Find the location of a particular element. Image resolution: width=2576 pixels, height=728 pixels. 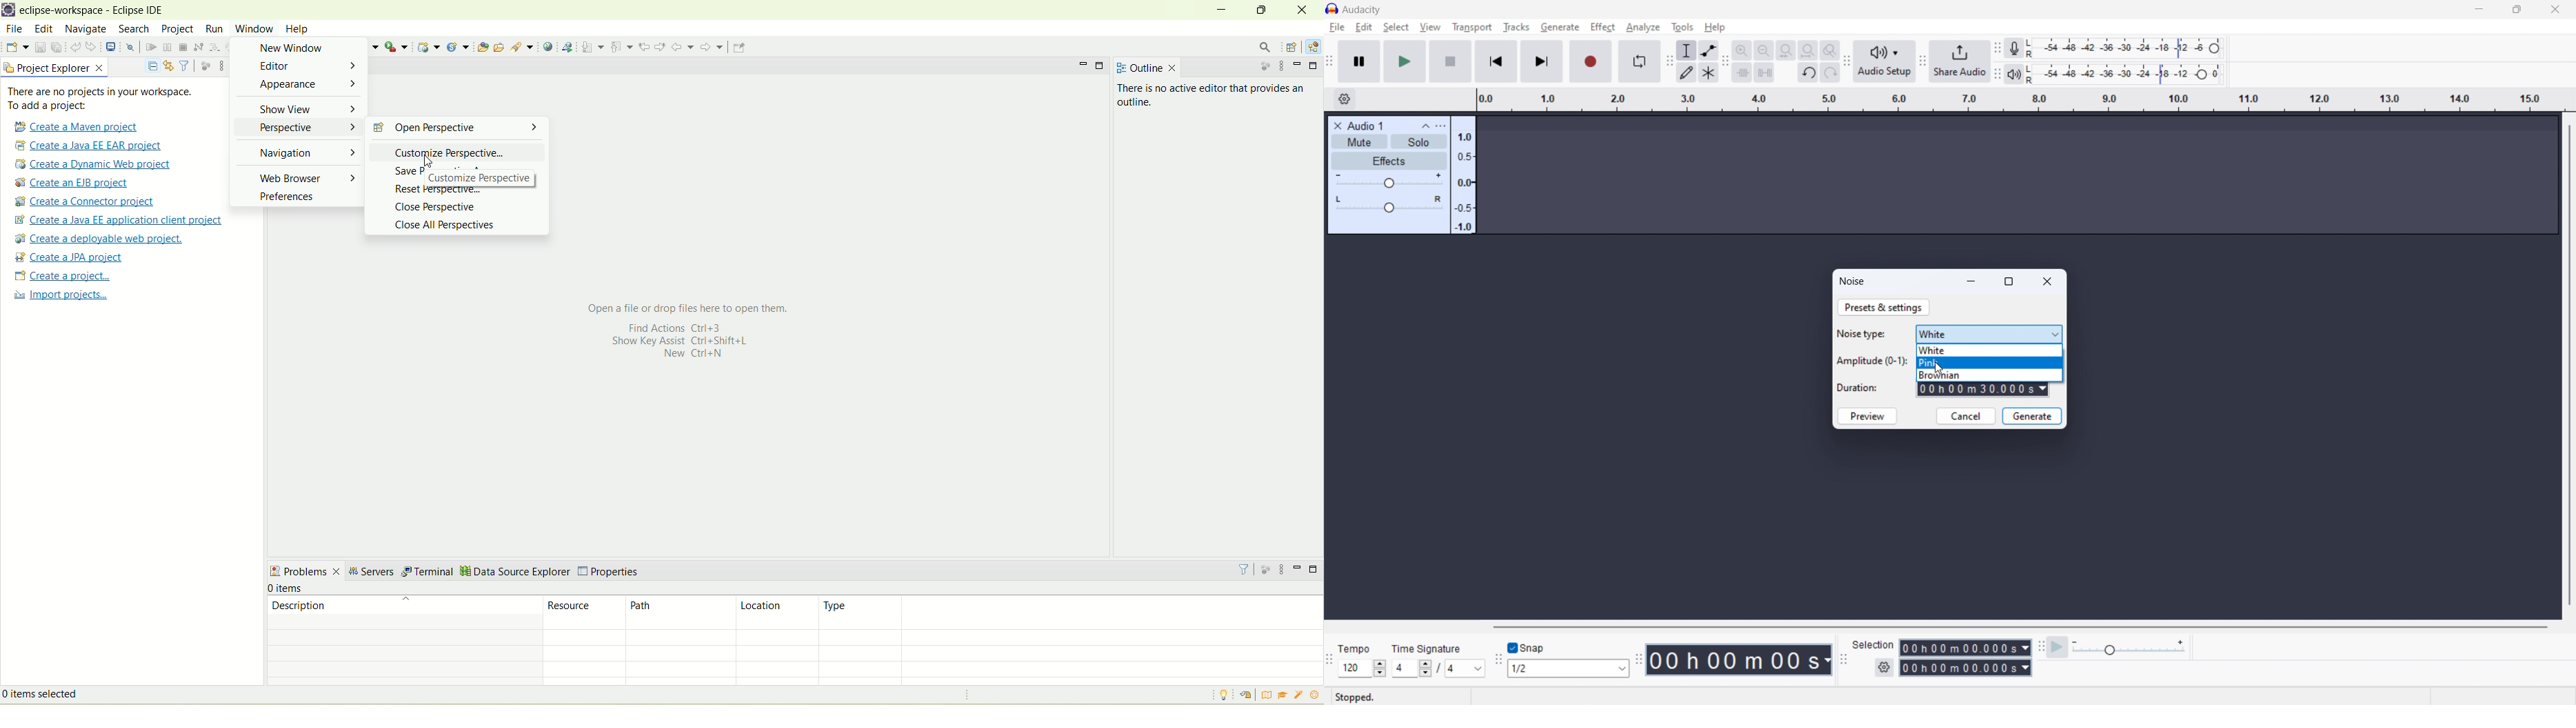

properties is located at coordinates (612, 568).